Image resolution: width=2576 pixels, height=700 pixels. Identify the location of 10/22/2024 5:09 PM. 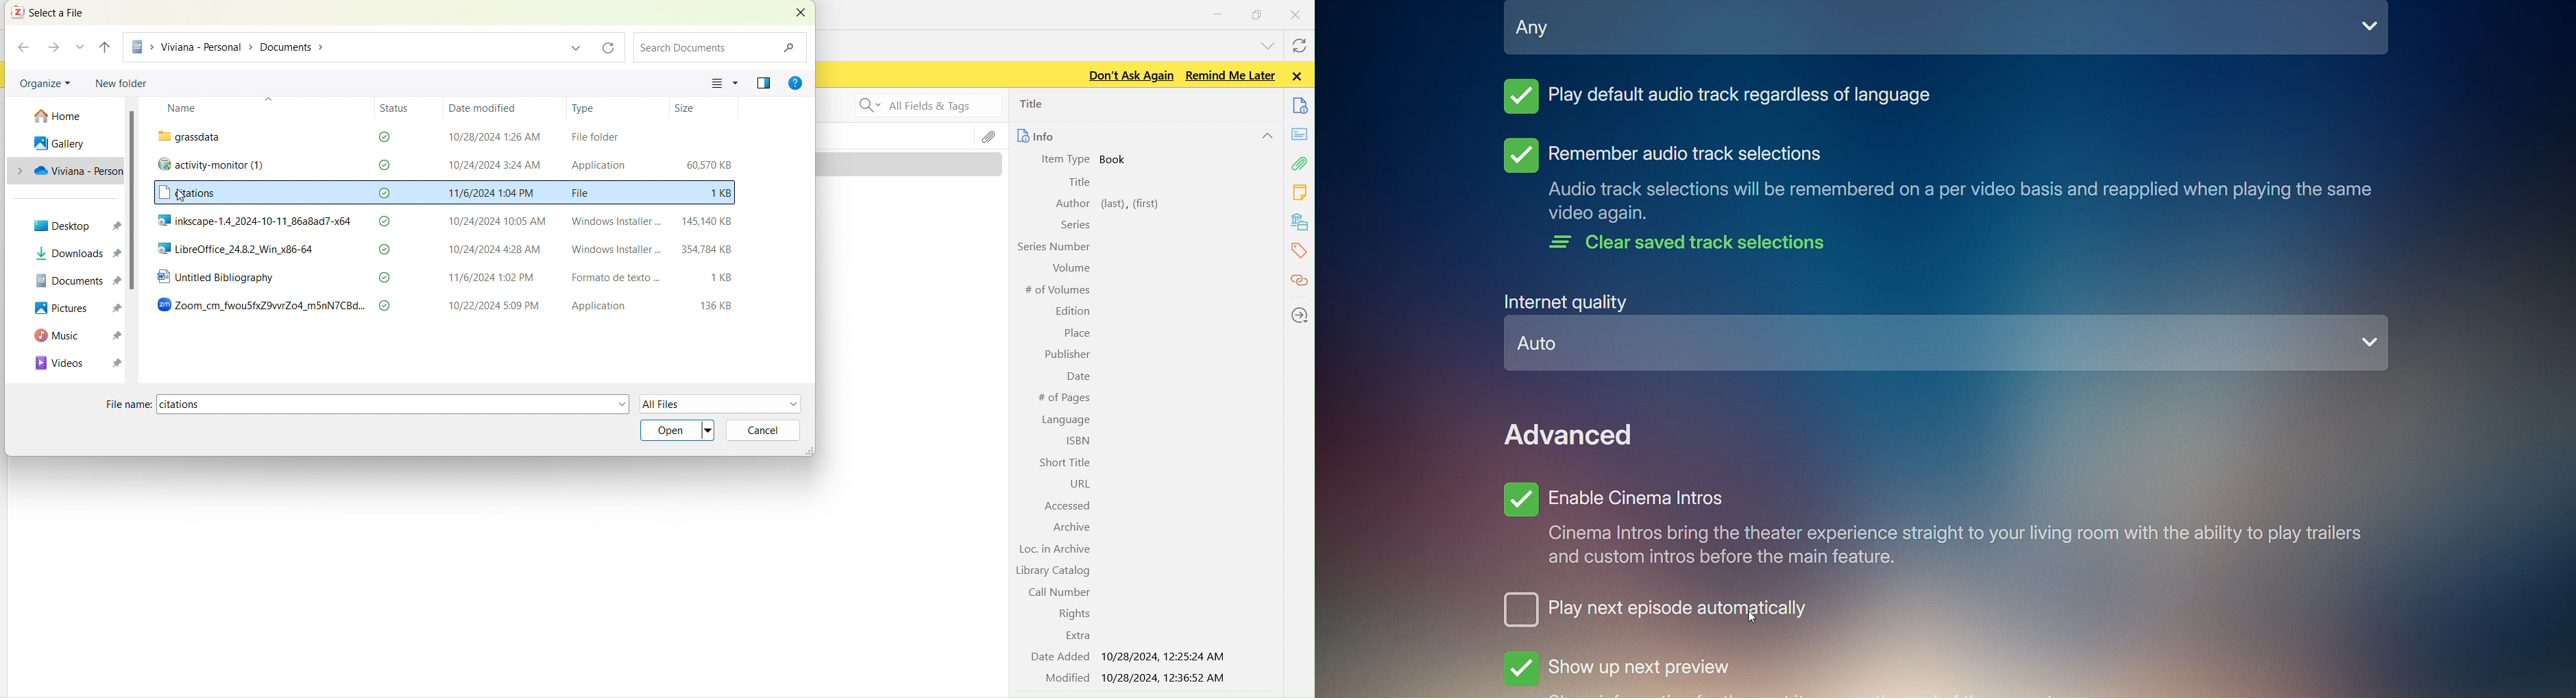
(491, 305).